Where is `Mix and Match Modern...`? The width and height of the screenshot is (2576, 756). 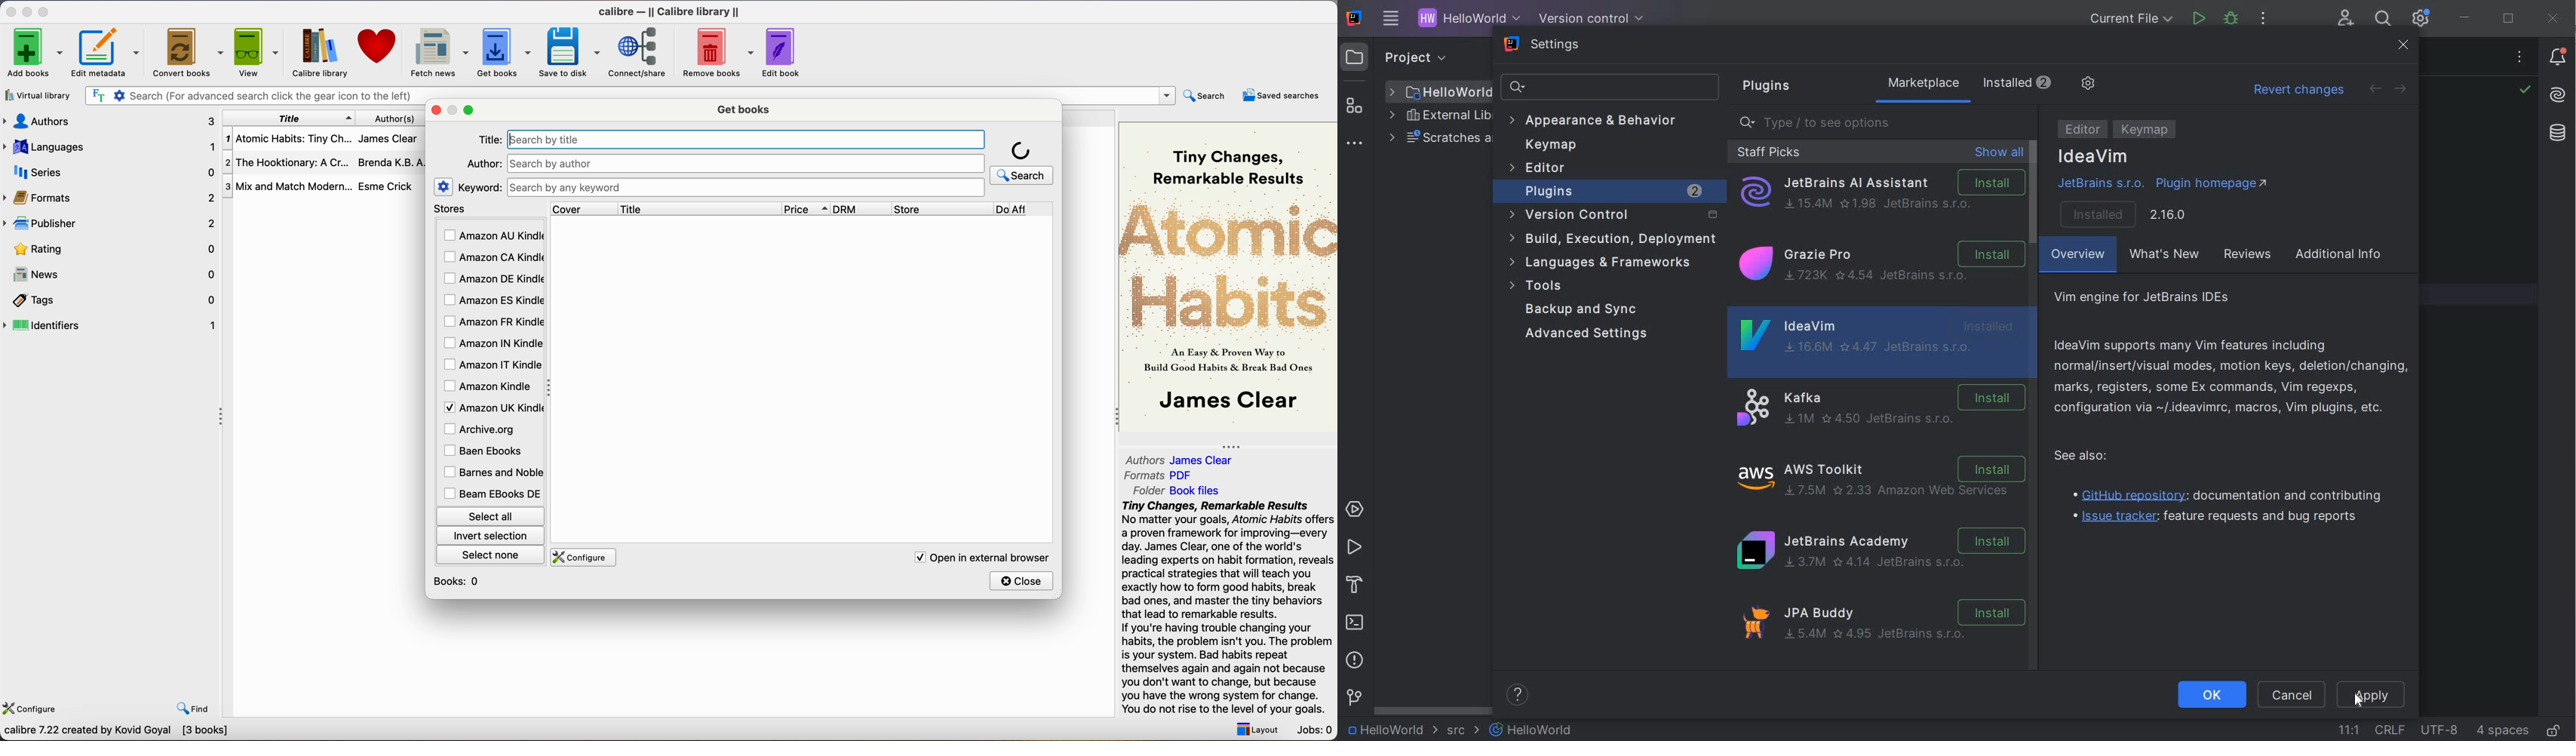 Mix and Match Modern... is located at coordinates (288, 187).